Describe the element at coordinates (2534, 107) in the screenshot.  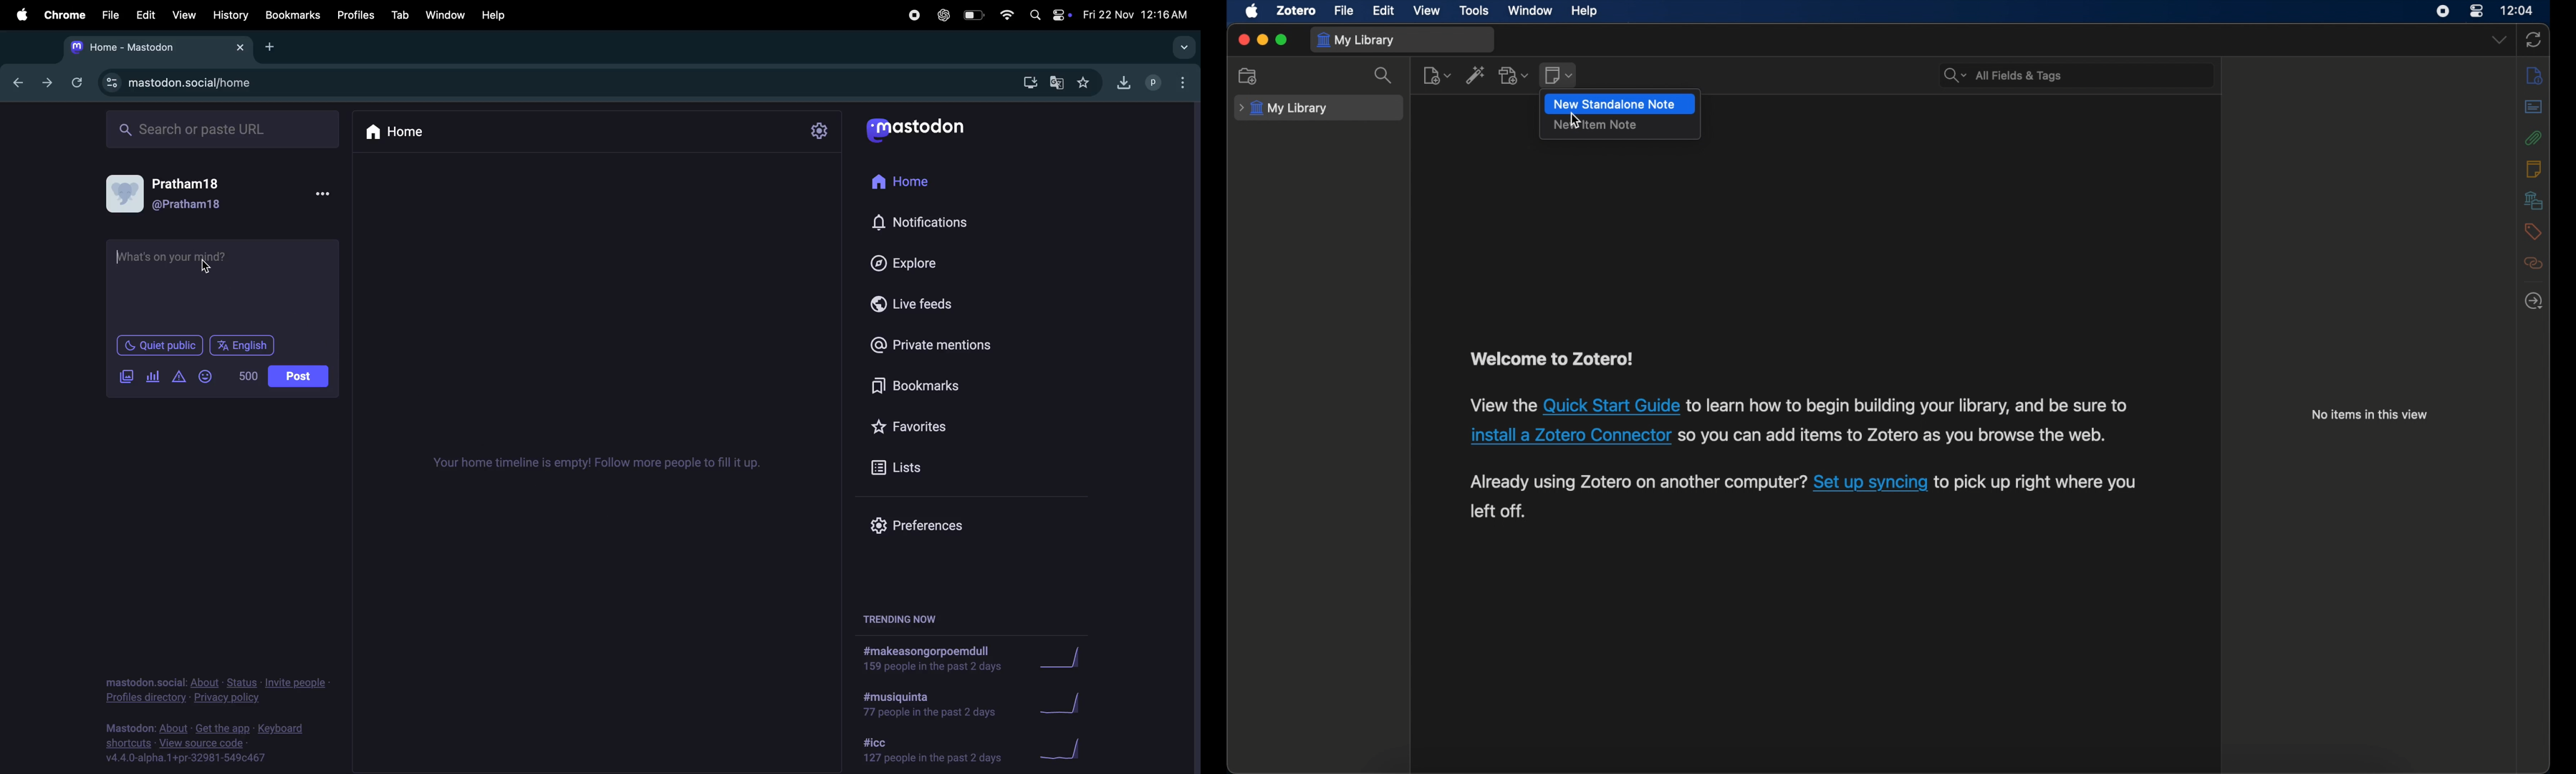
I see `abstracts` at that location.